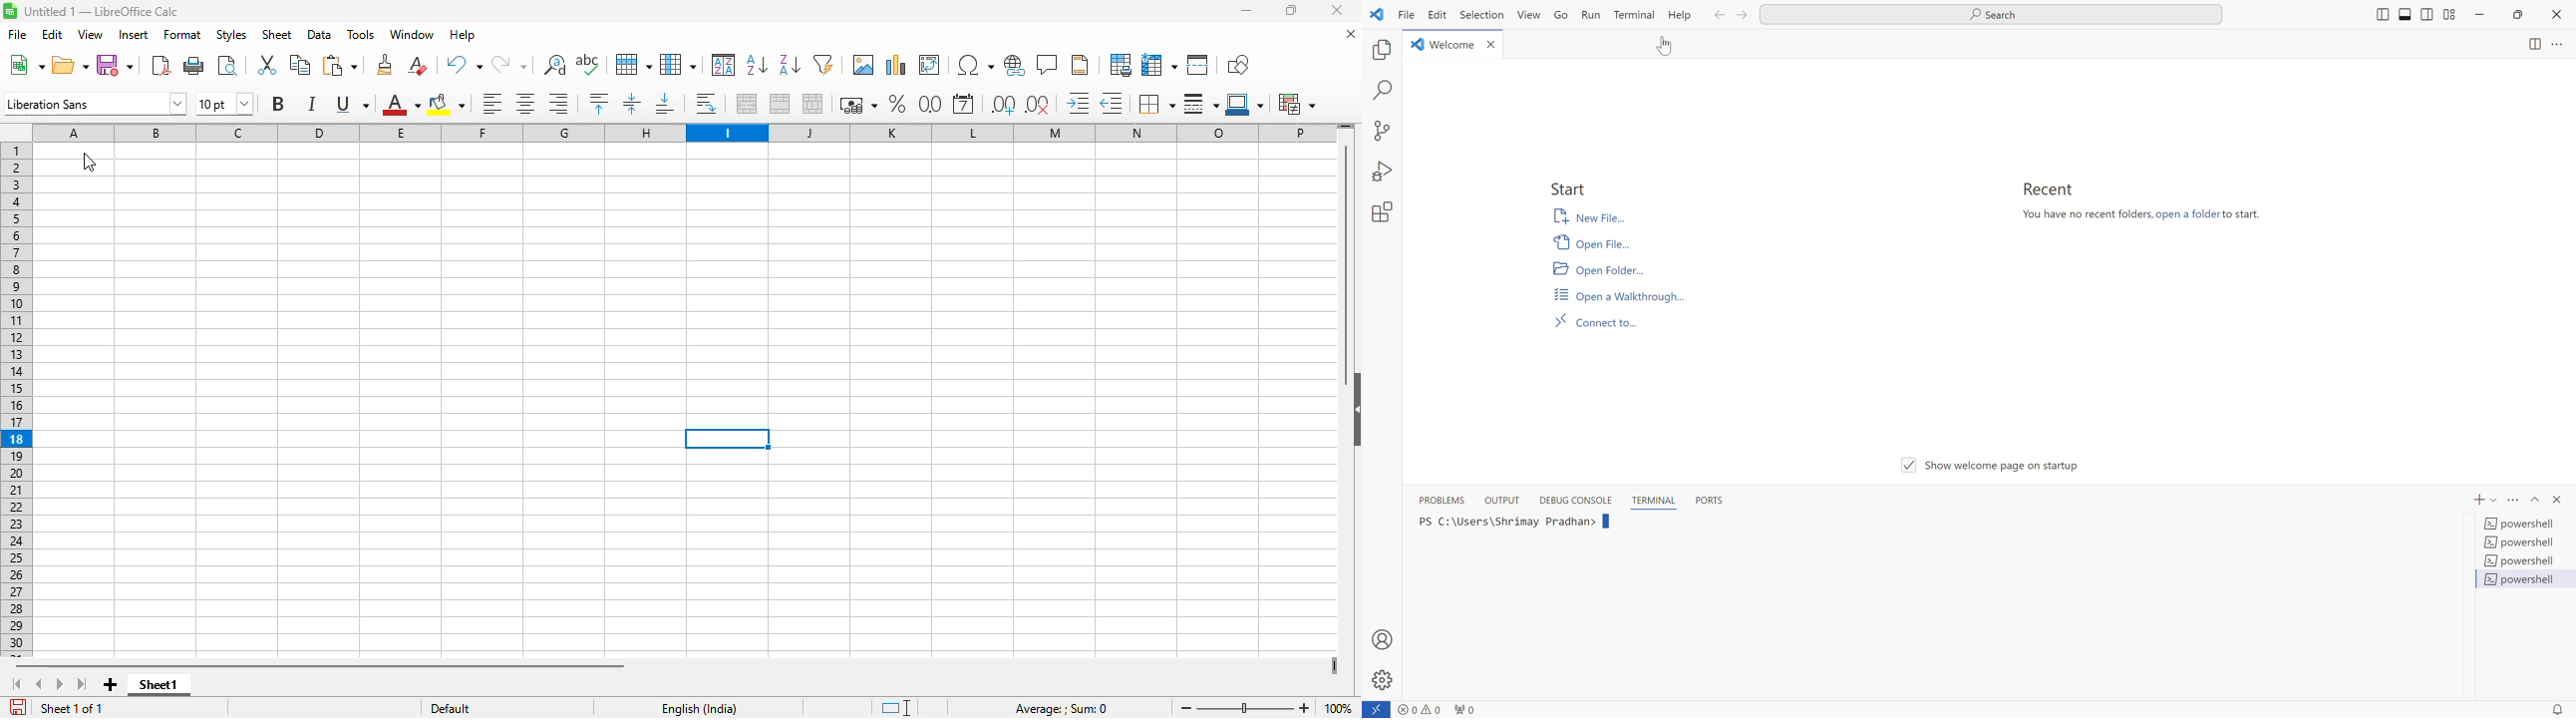 This screenshot has height=728, width=2576. What do you see at coordinates (1530, 14) in the screenshot?
I see `View` at bounding box center [1530, 14].